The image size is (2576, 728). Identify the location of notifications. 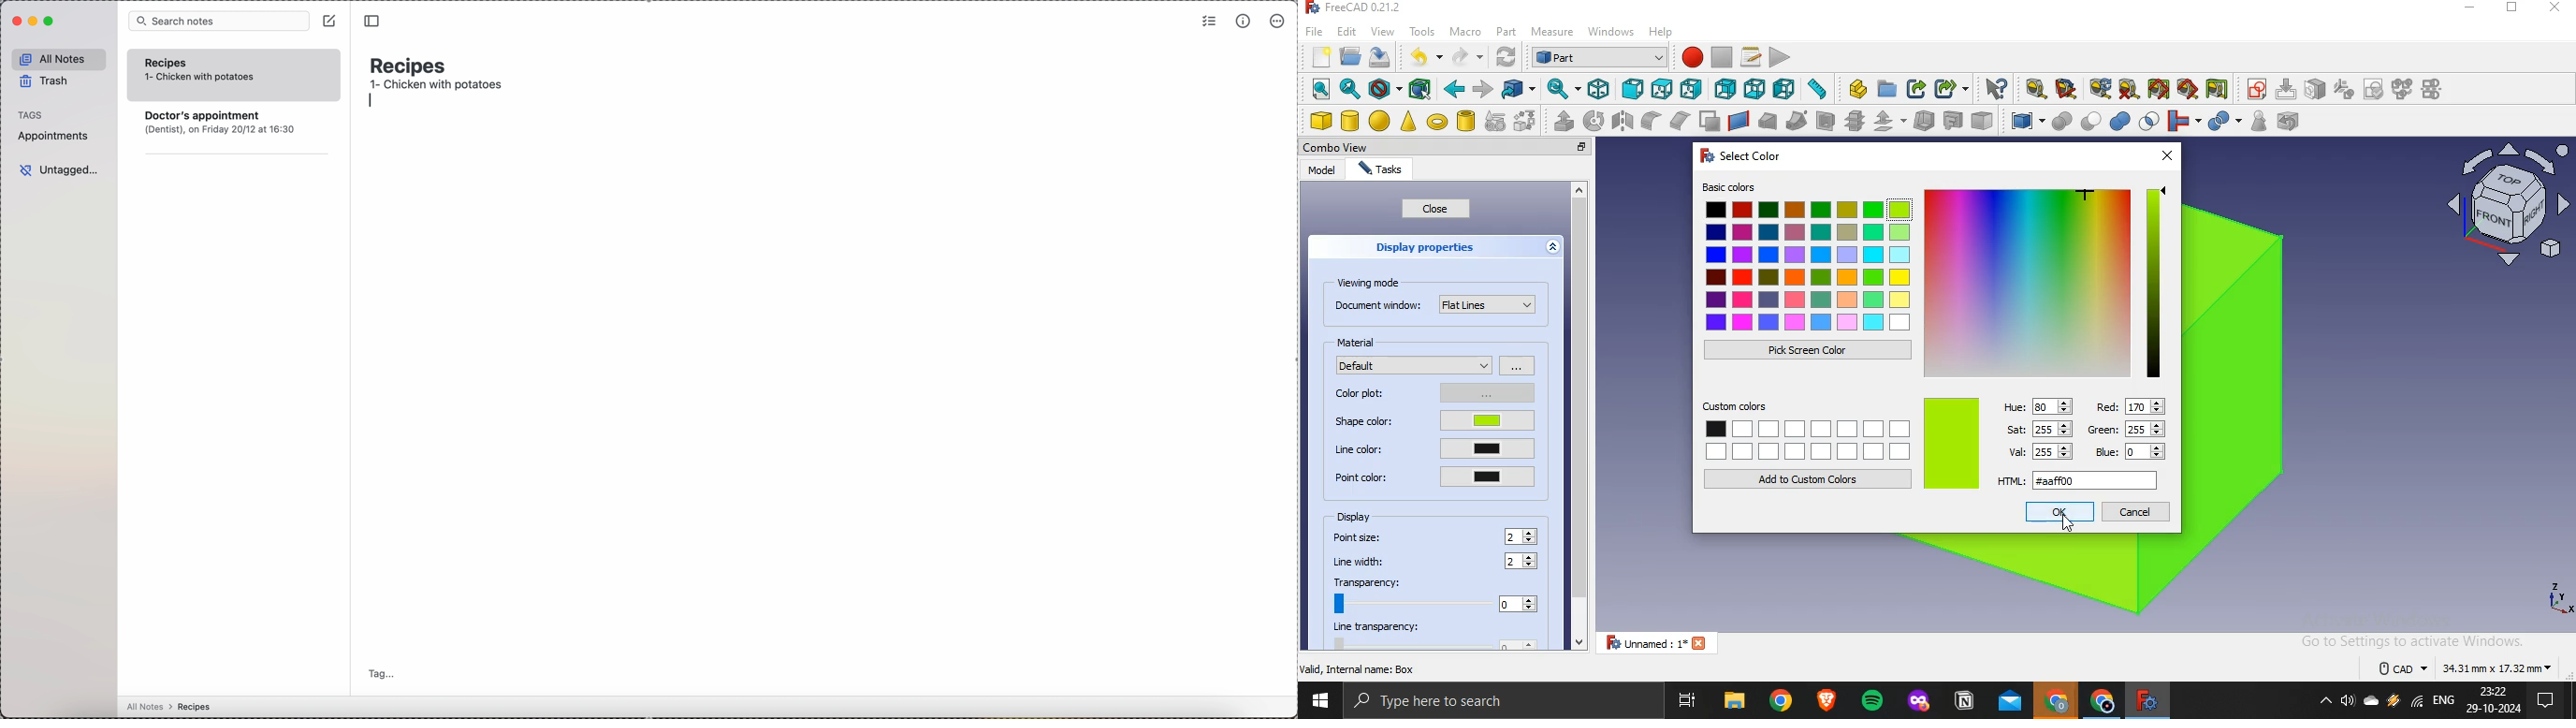
(2542, 702).